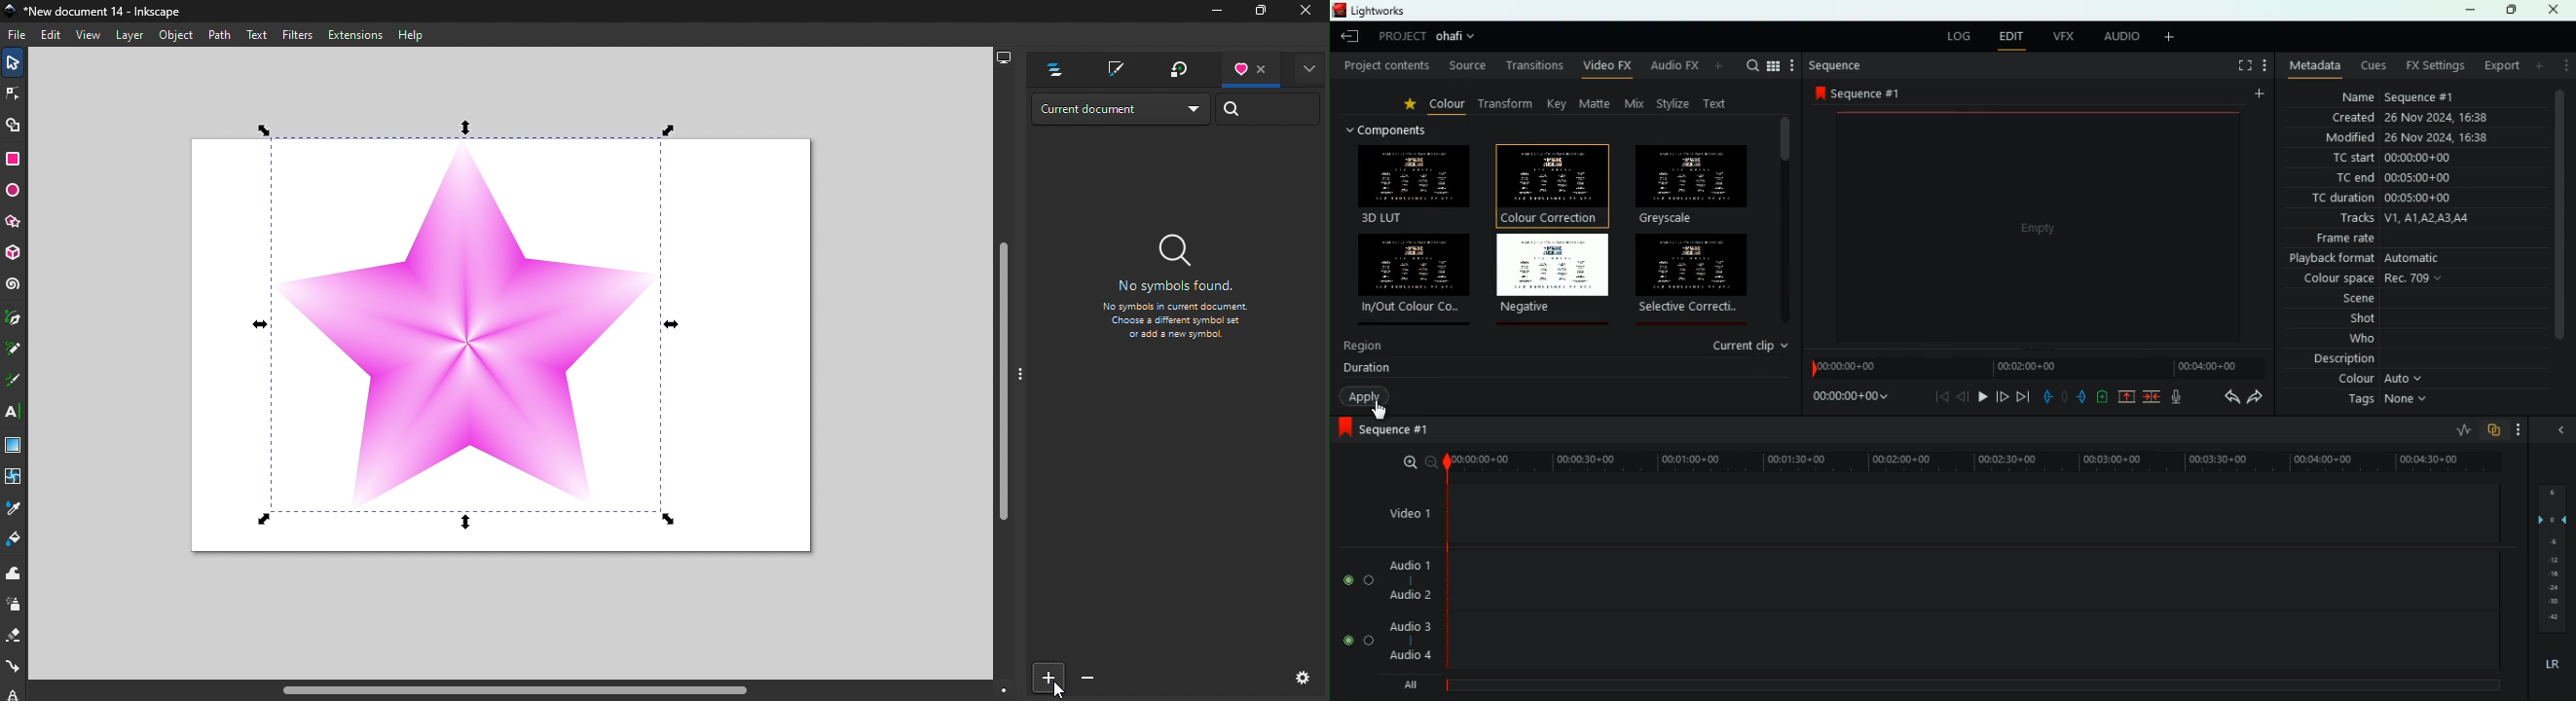  What do you see at coordinates (1549, 183) in the screenshot?
I see `colour correction` at bounding box center [1549, 183].